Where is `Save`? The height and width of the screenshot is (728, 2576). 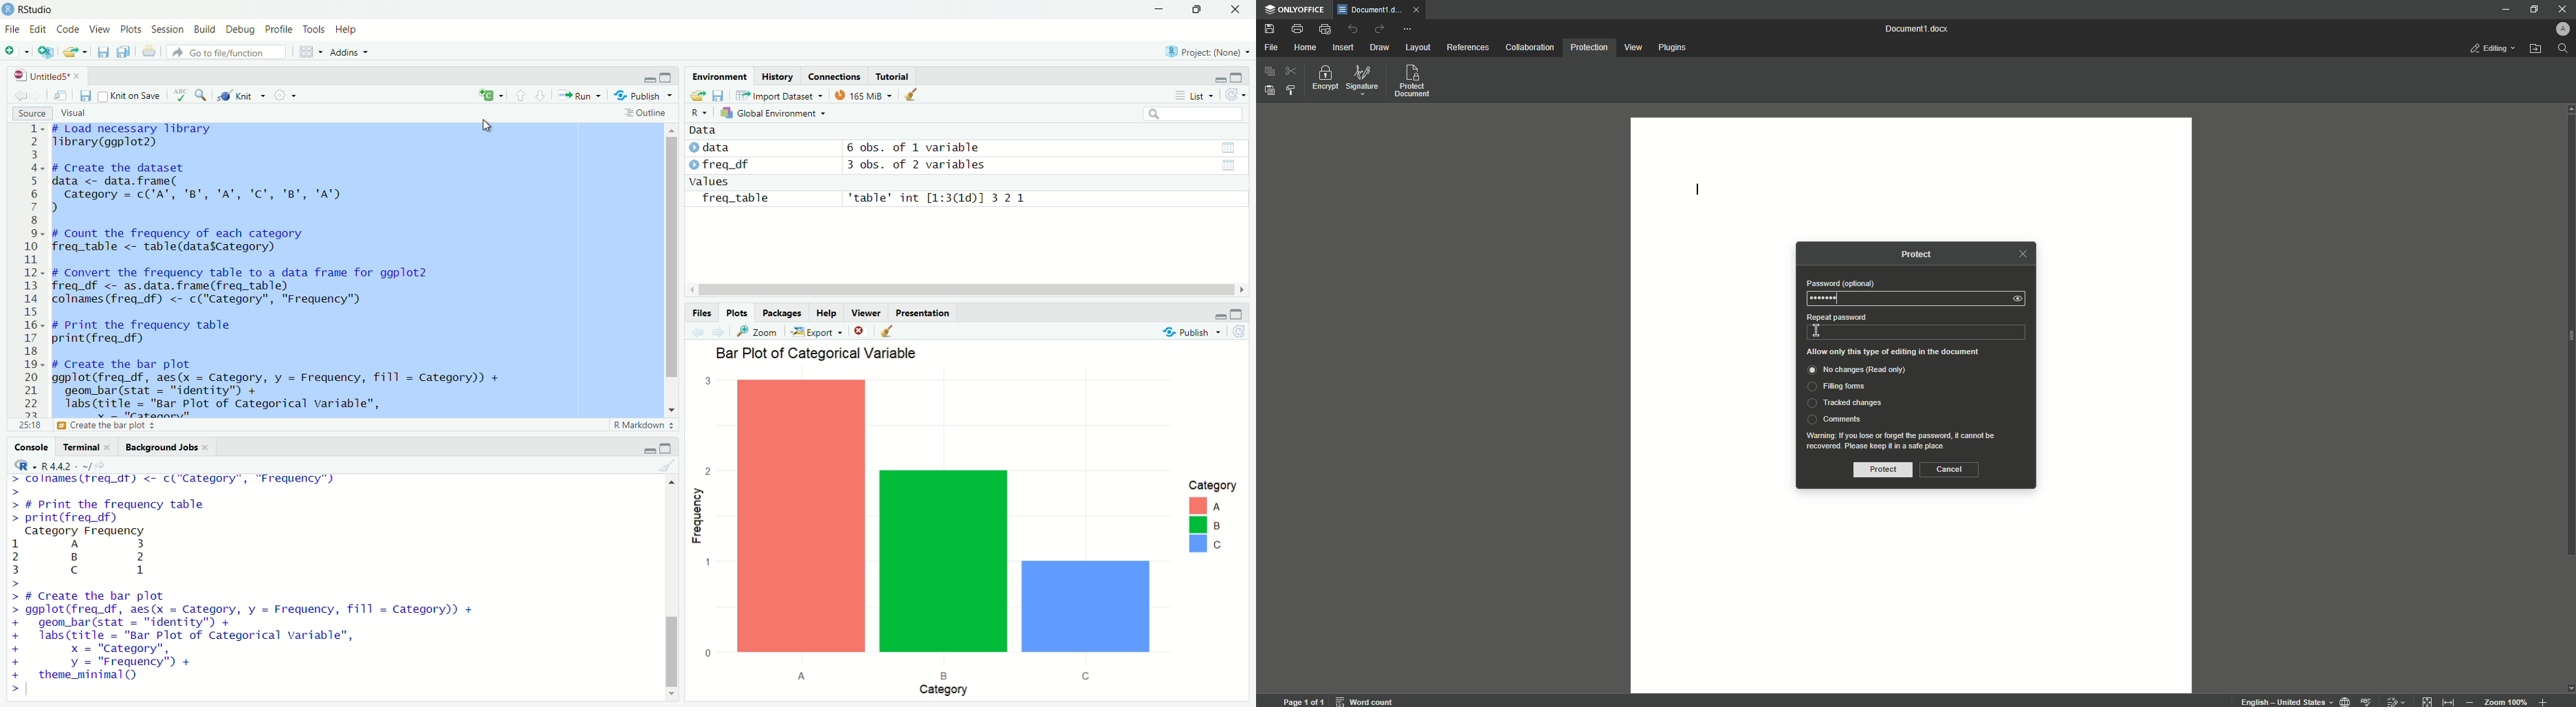
Save is located at coordinates (1271, 29).